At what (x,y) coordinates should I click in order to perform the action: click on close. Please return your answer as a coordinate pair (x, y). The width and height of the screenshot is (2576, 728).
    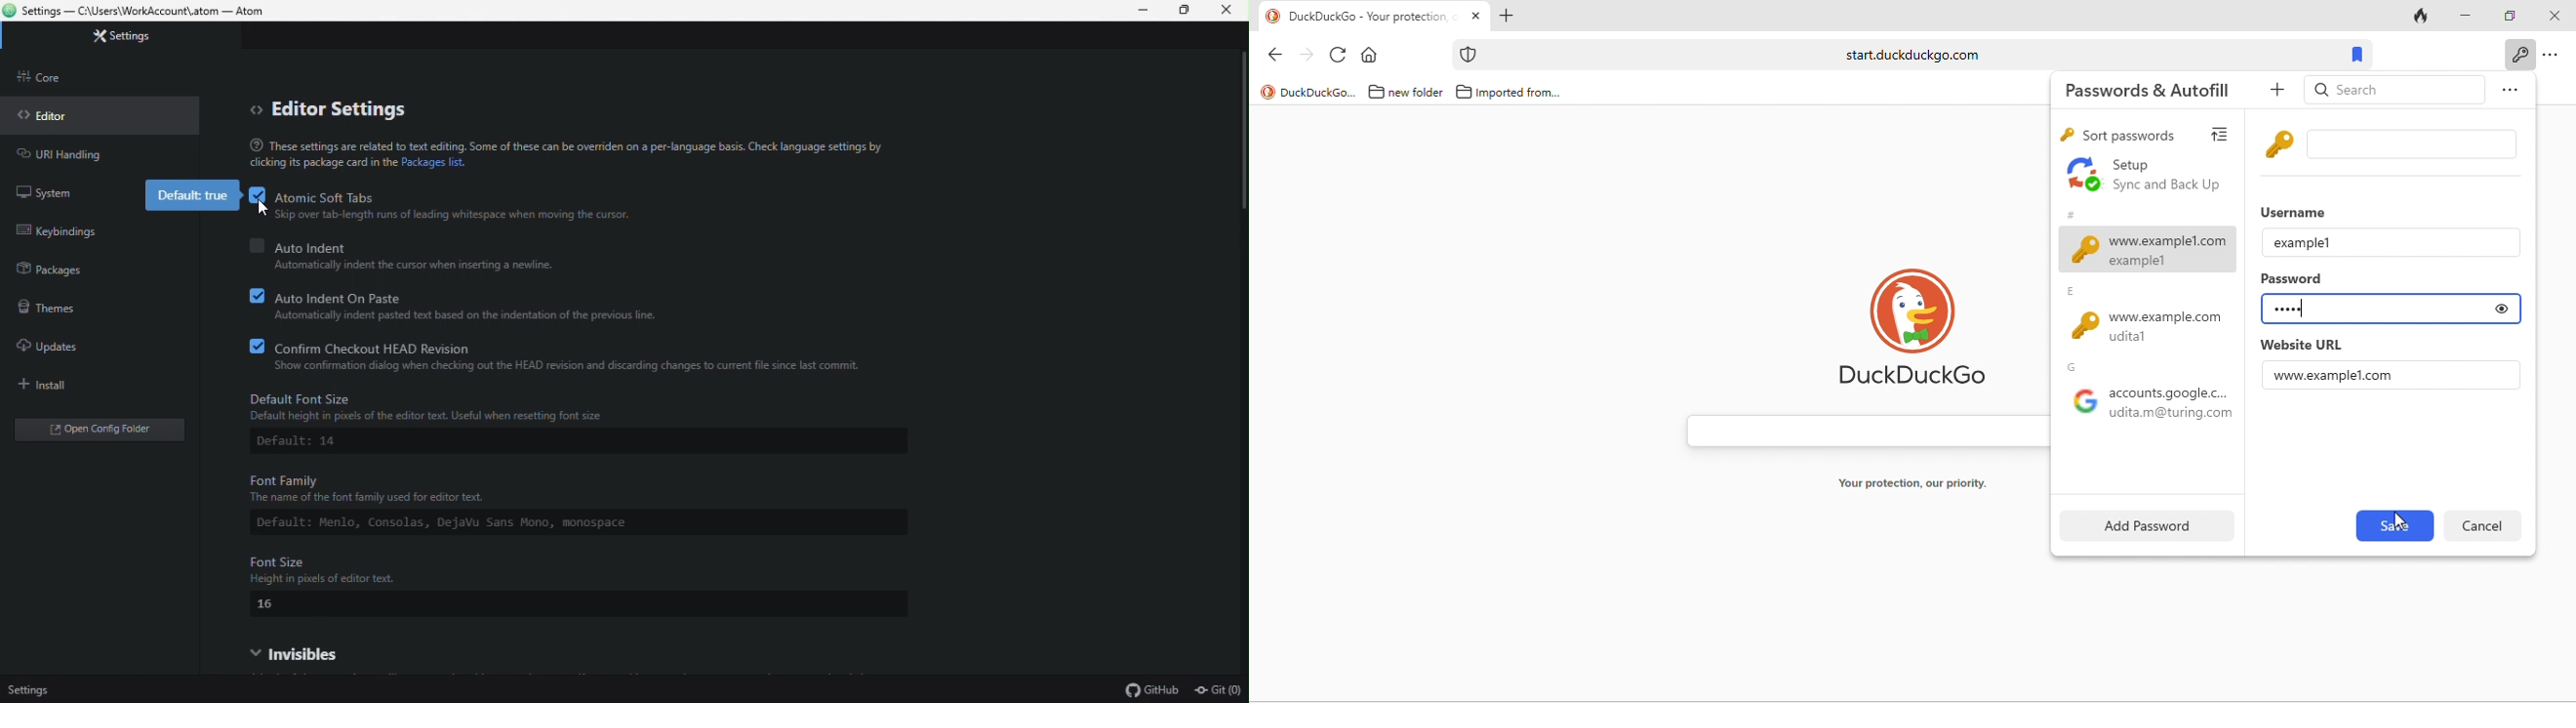
    Looking at the image, I should click on (1228, 13).